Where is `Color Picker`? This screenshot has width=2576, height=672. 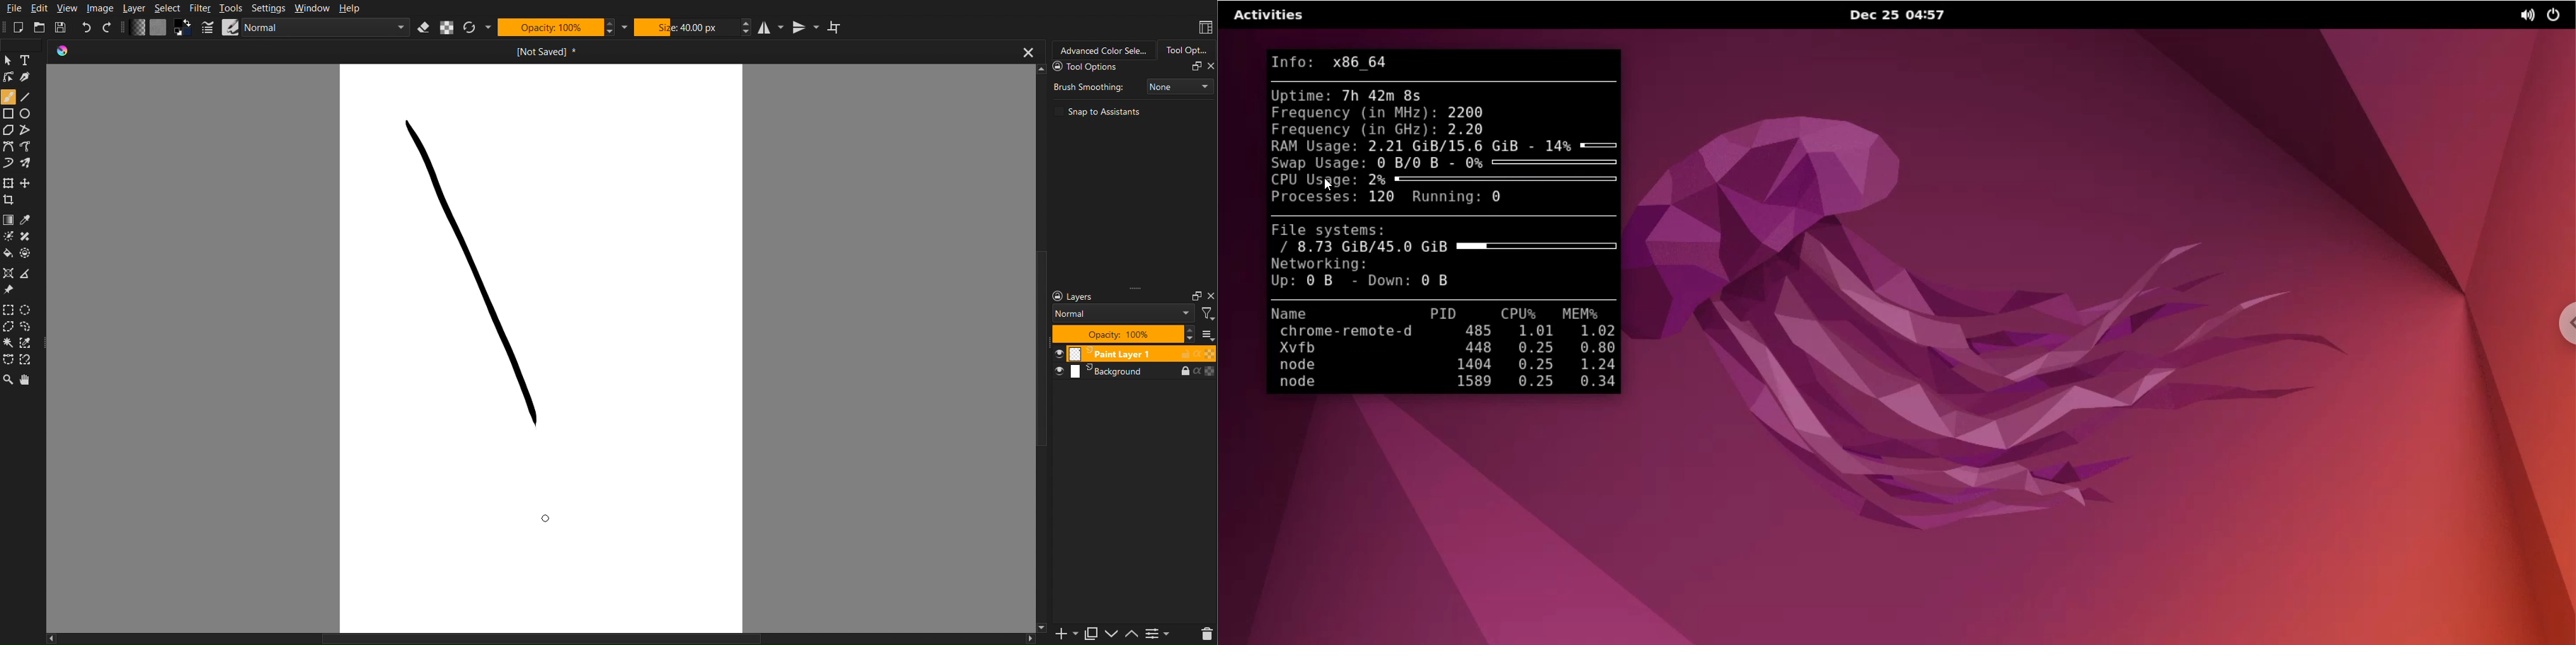
Color Picker is located at coordinates (30, 220).